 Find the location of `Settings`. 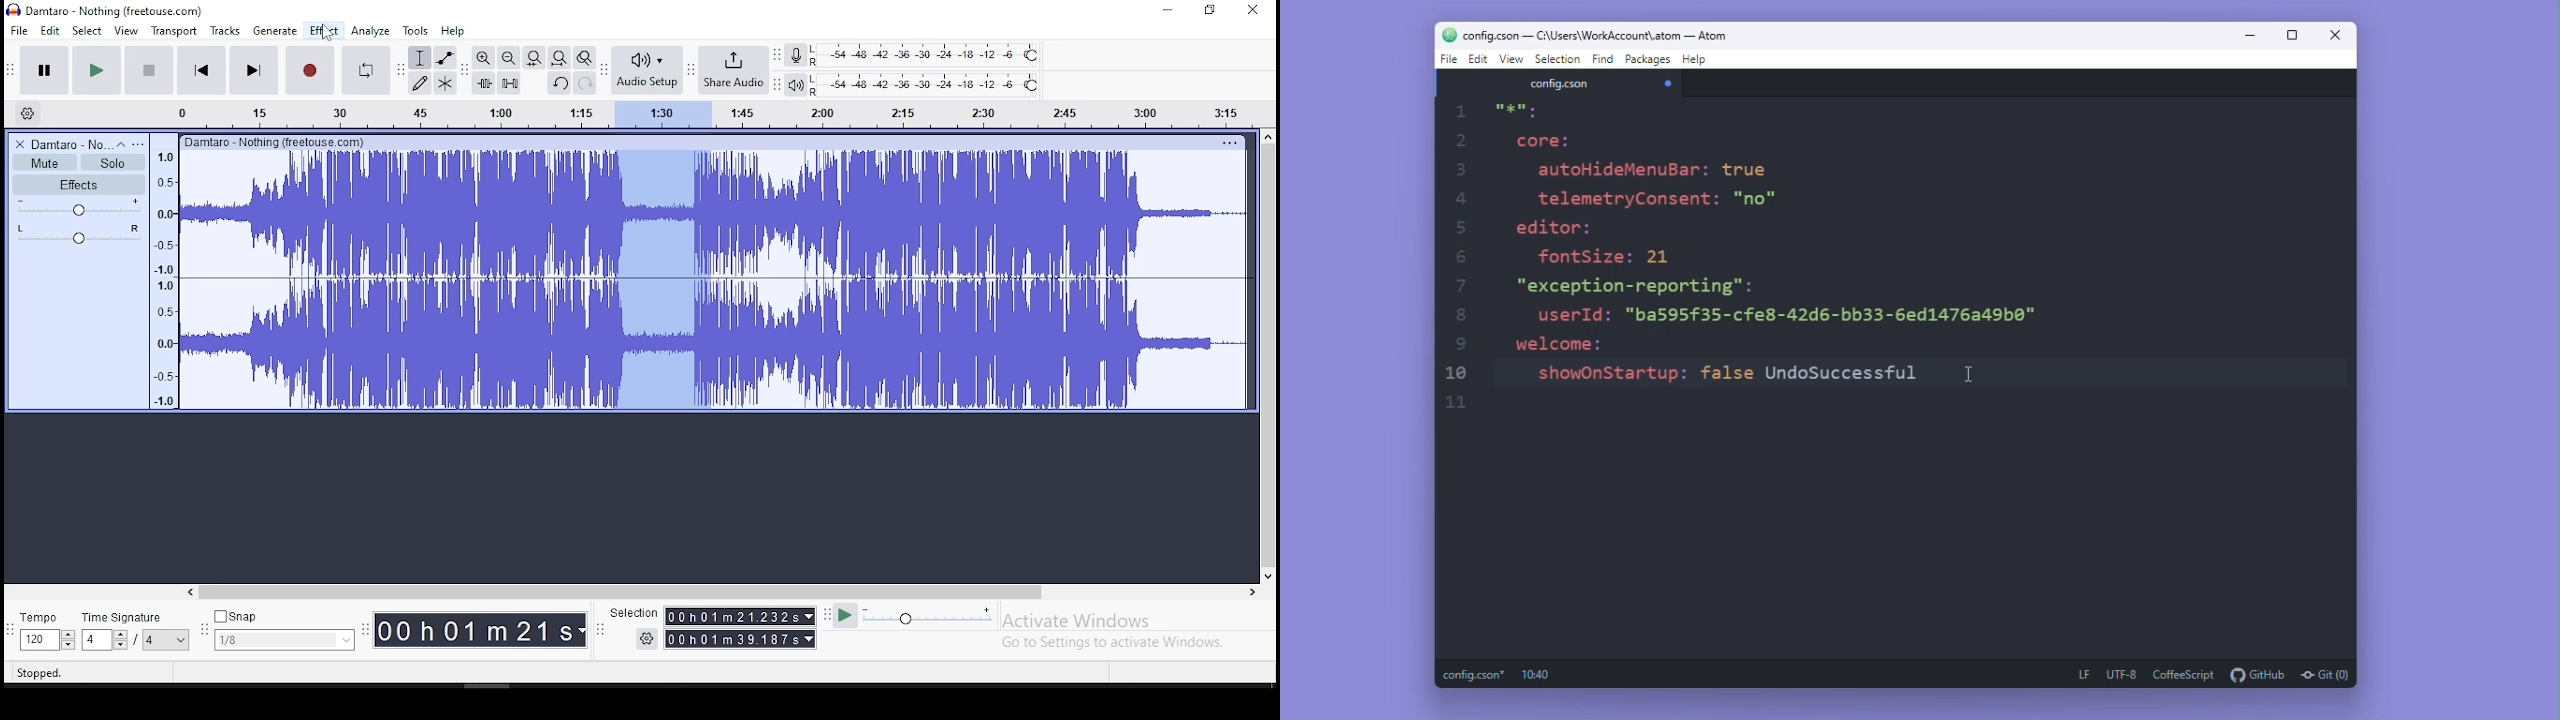

Settings is located at coordinates (648, 638).